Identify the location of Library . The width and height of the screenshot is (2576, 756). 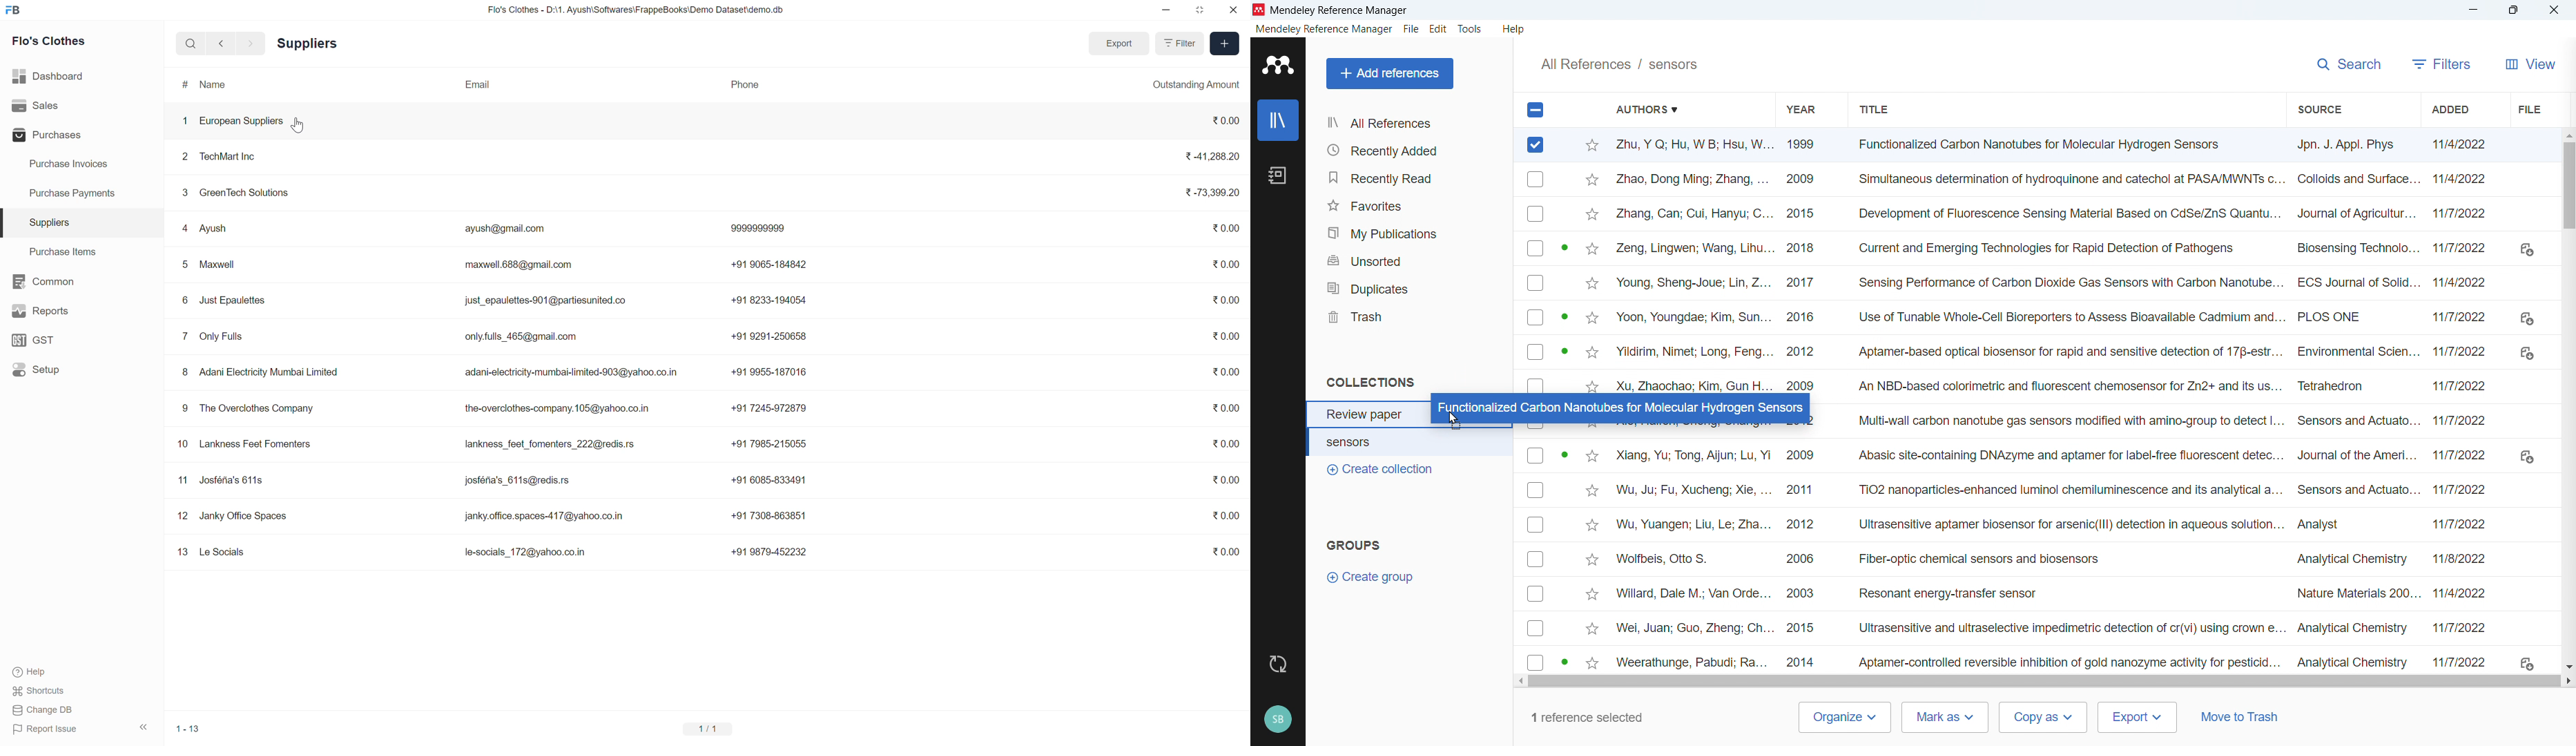
(1278, 120).